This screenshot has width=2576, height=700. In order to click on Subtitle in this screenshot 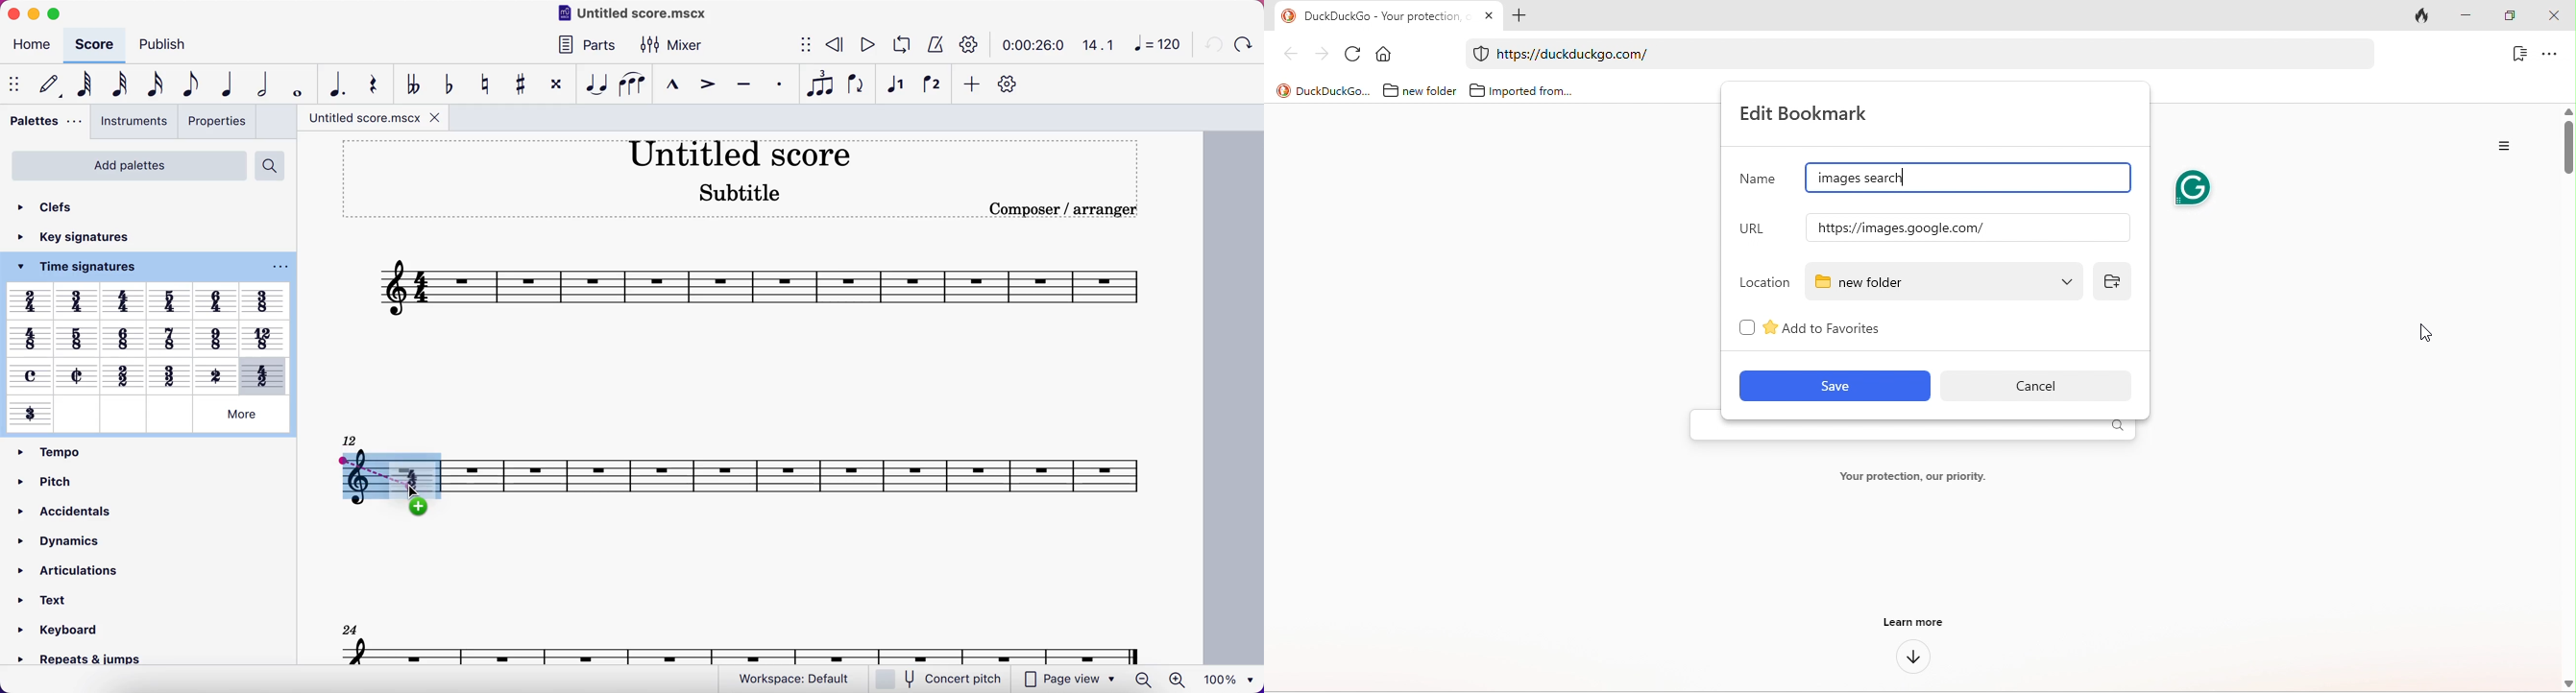, I will do `click(741, 191)`.